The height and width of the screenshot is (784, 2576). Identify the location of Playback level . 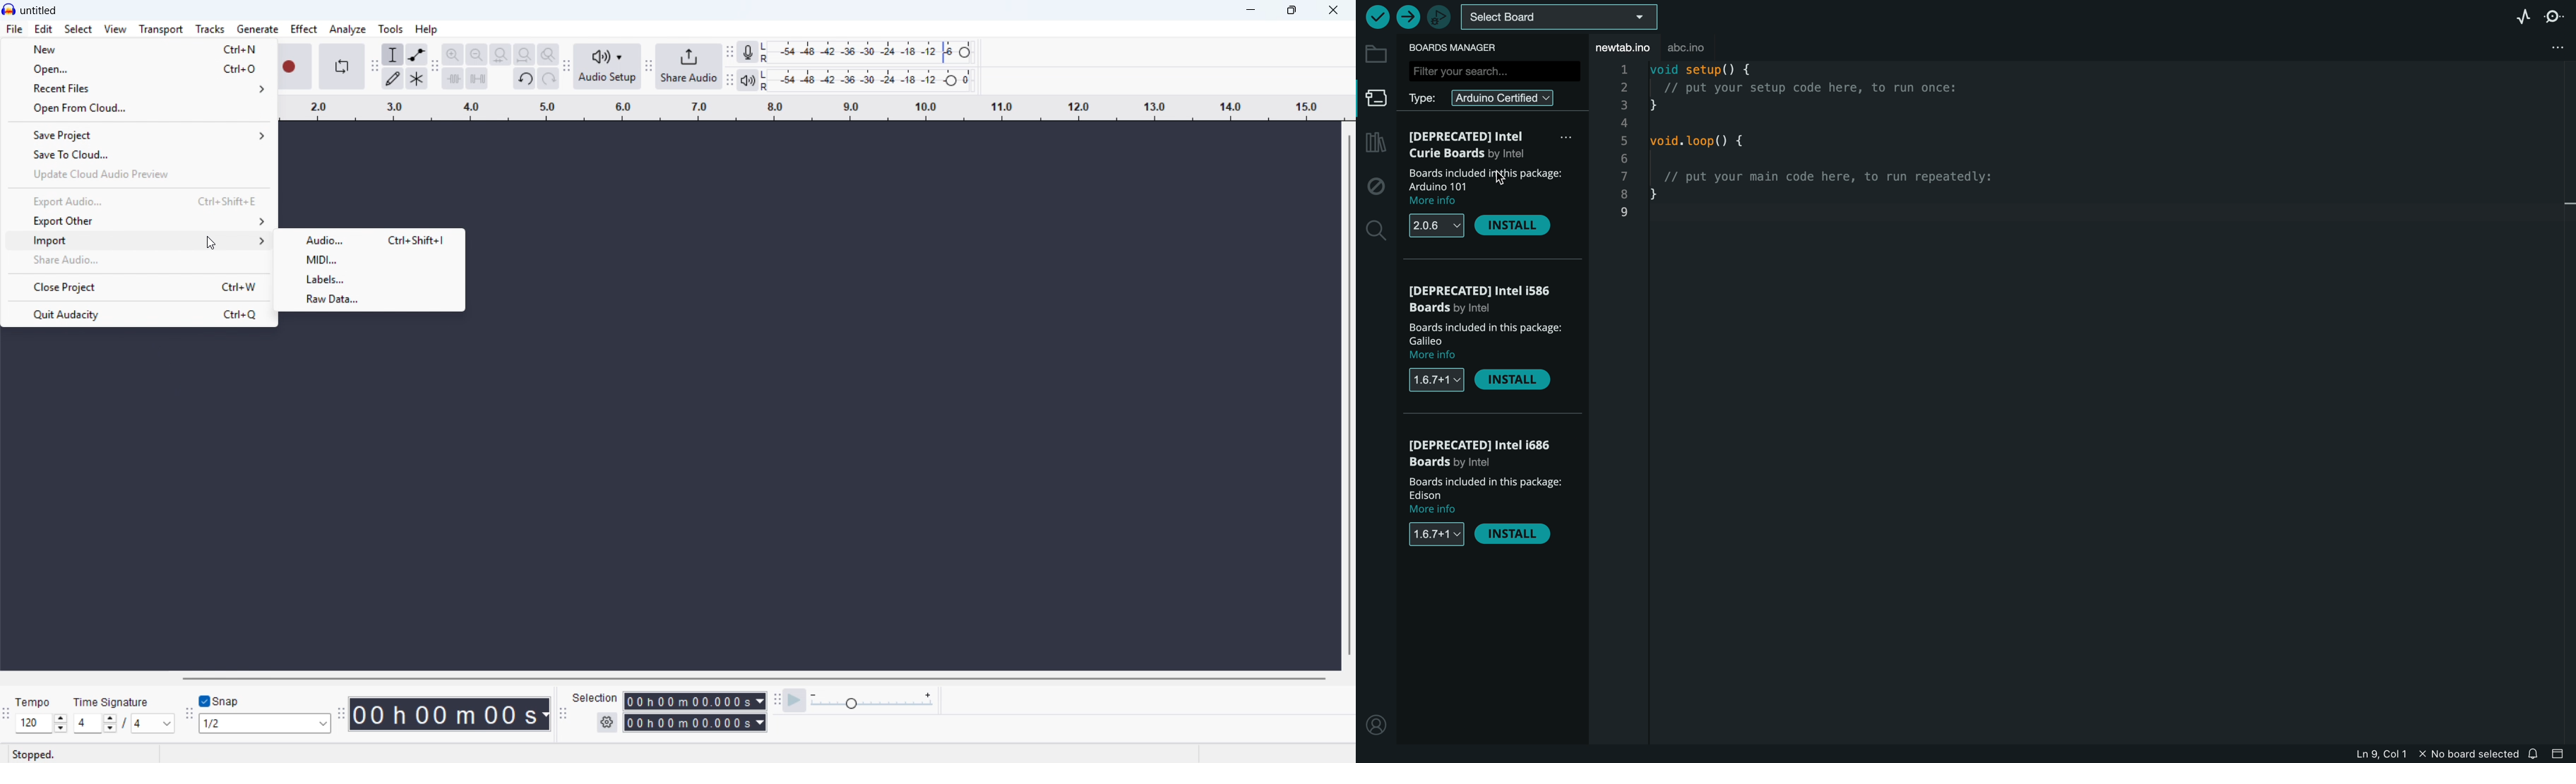
(870, 81).